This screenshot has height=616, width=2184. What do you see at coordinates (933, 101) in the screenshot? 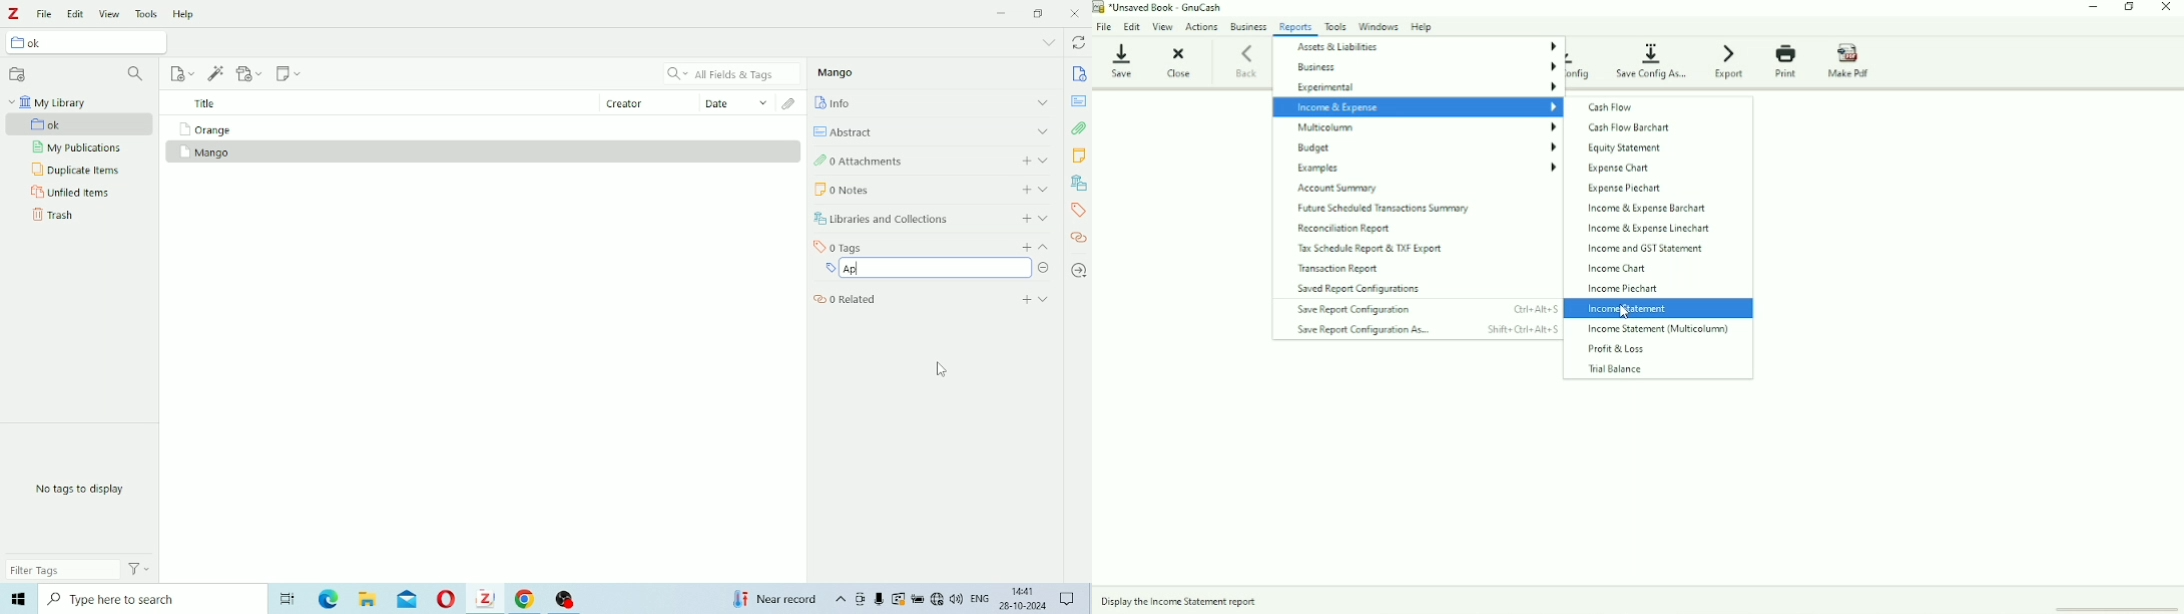
I see `Info` at bounding box center [933, 101].